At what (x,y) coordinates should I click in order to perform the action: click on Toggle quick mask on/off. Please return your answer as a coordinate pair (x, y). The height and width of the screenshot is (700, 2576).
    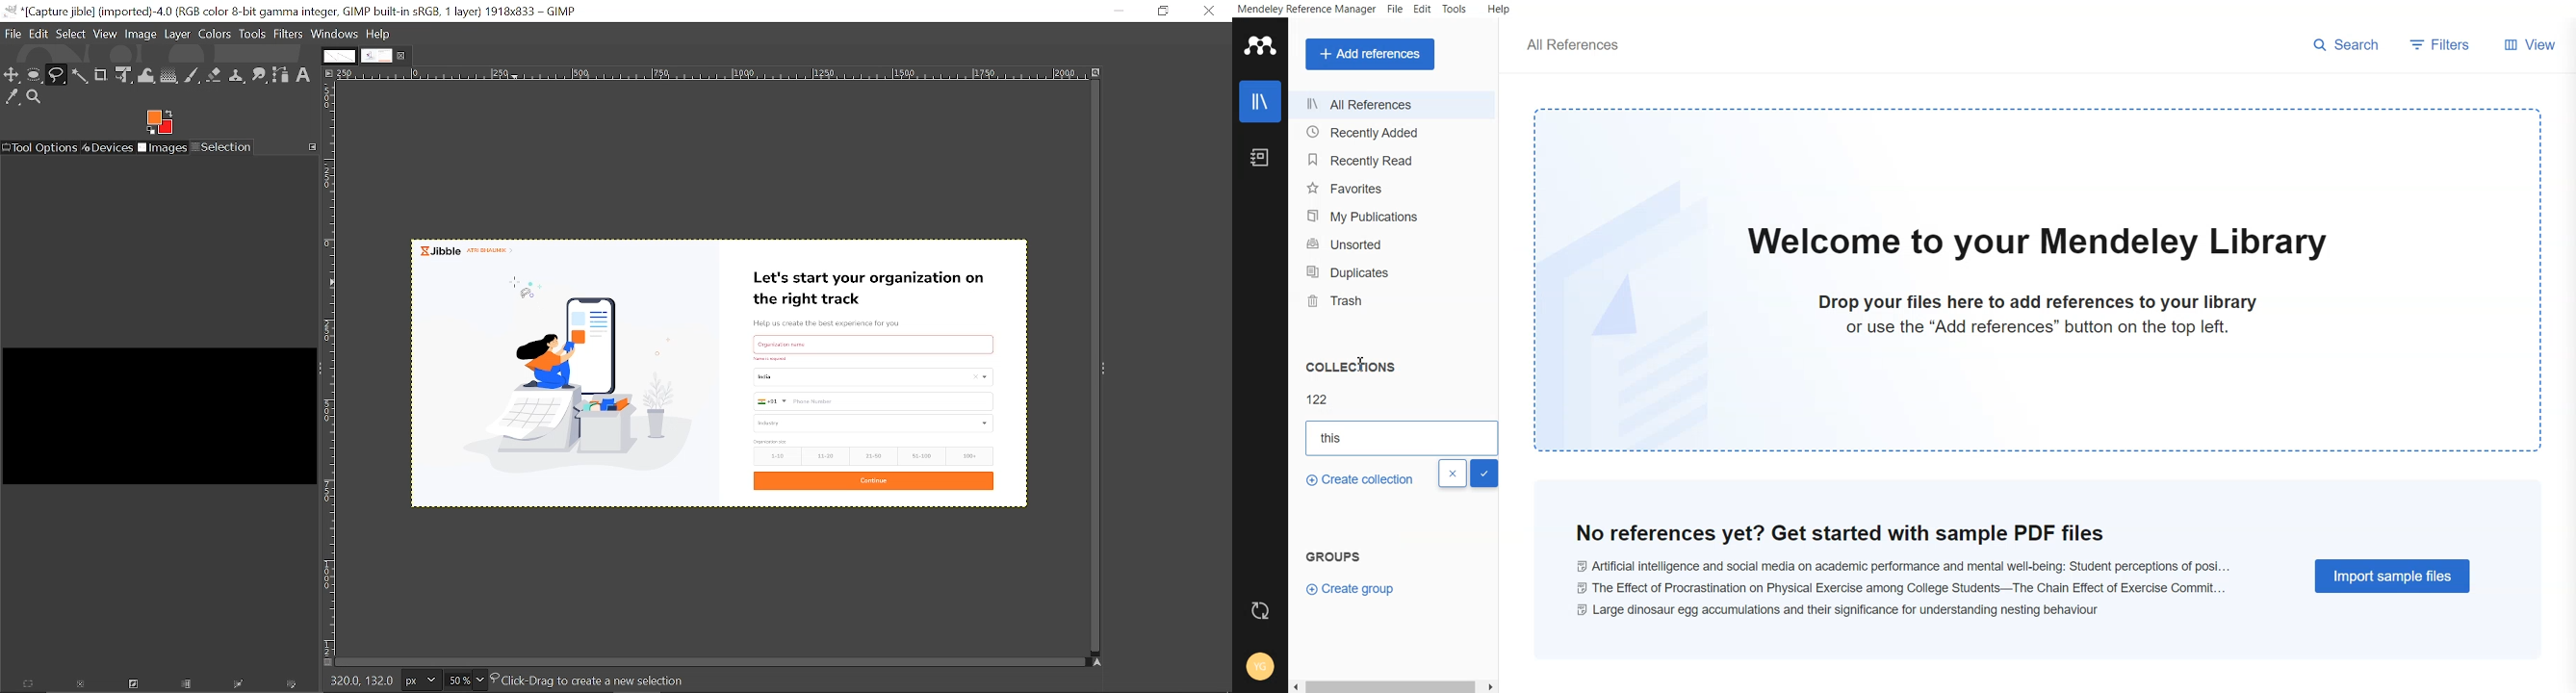
    Looking at the image, I should click on (326, 663).